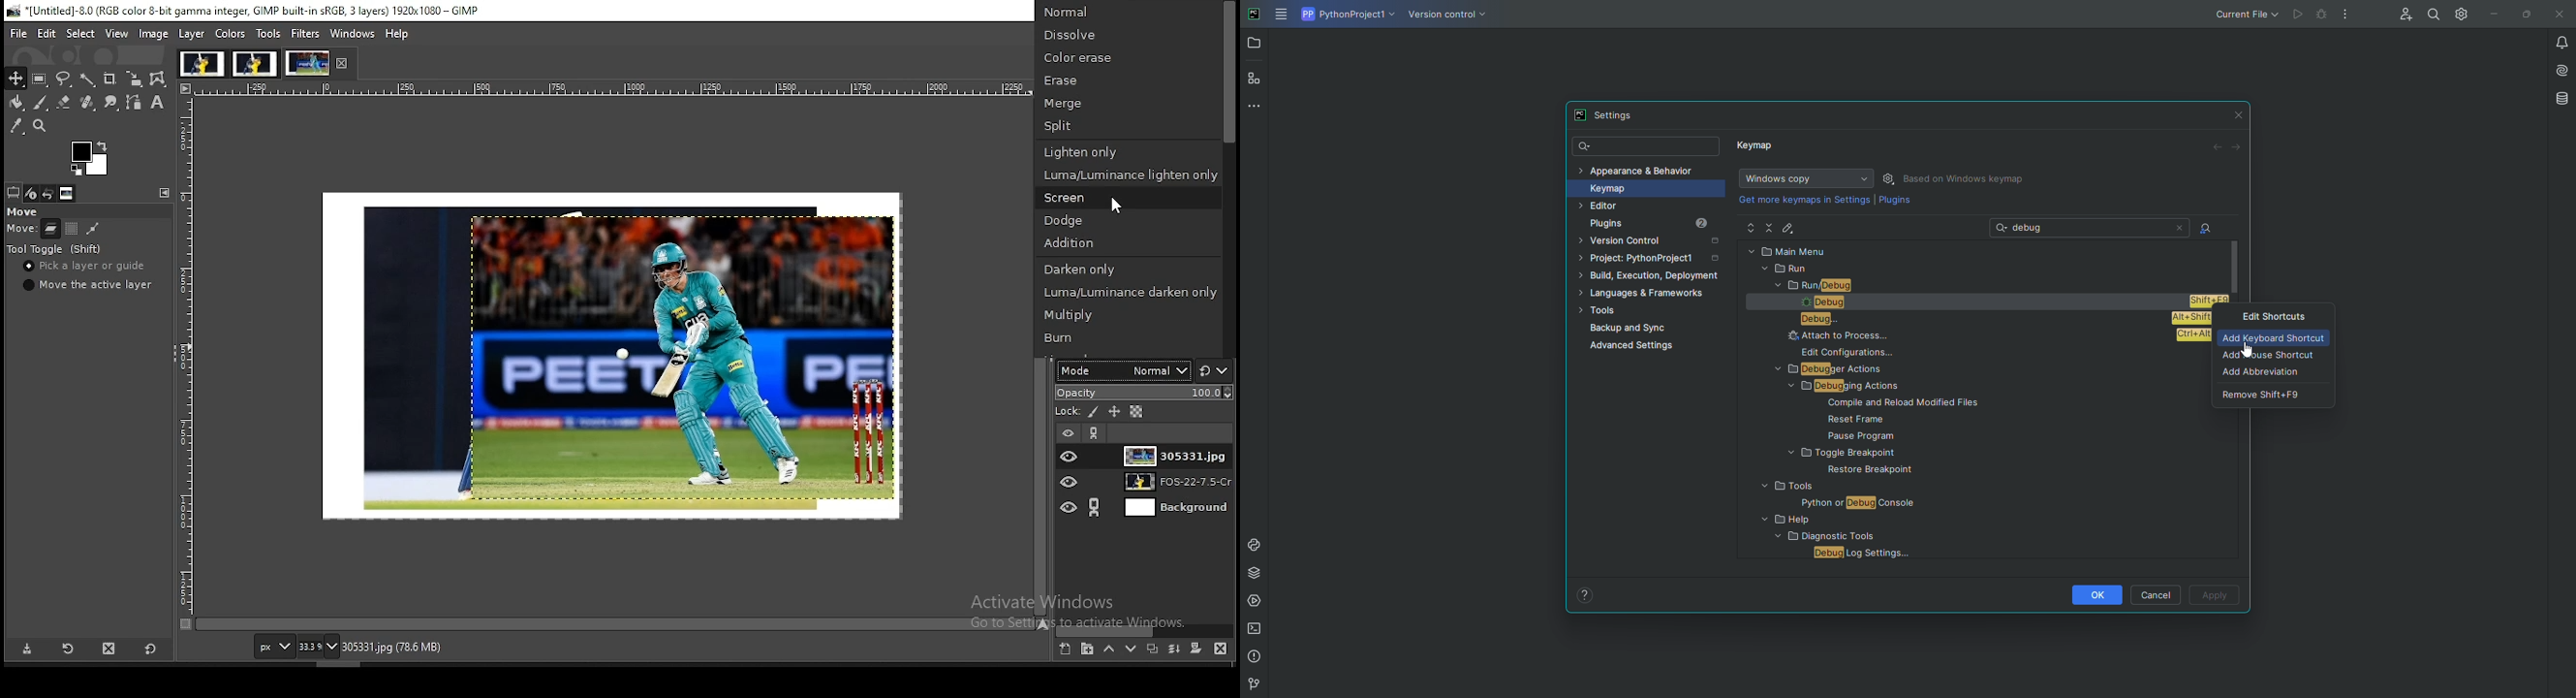 This screenshot has width=2576, height=700. What do you see at coordinates (2237, 265) in the screenshot?
I see `scroll bar` at bounding box center [2237, 265].